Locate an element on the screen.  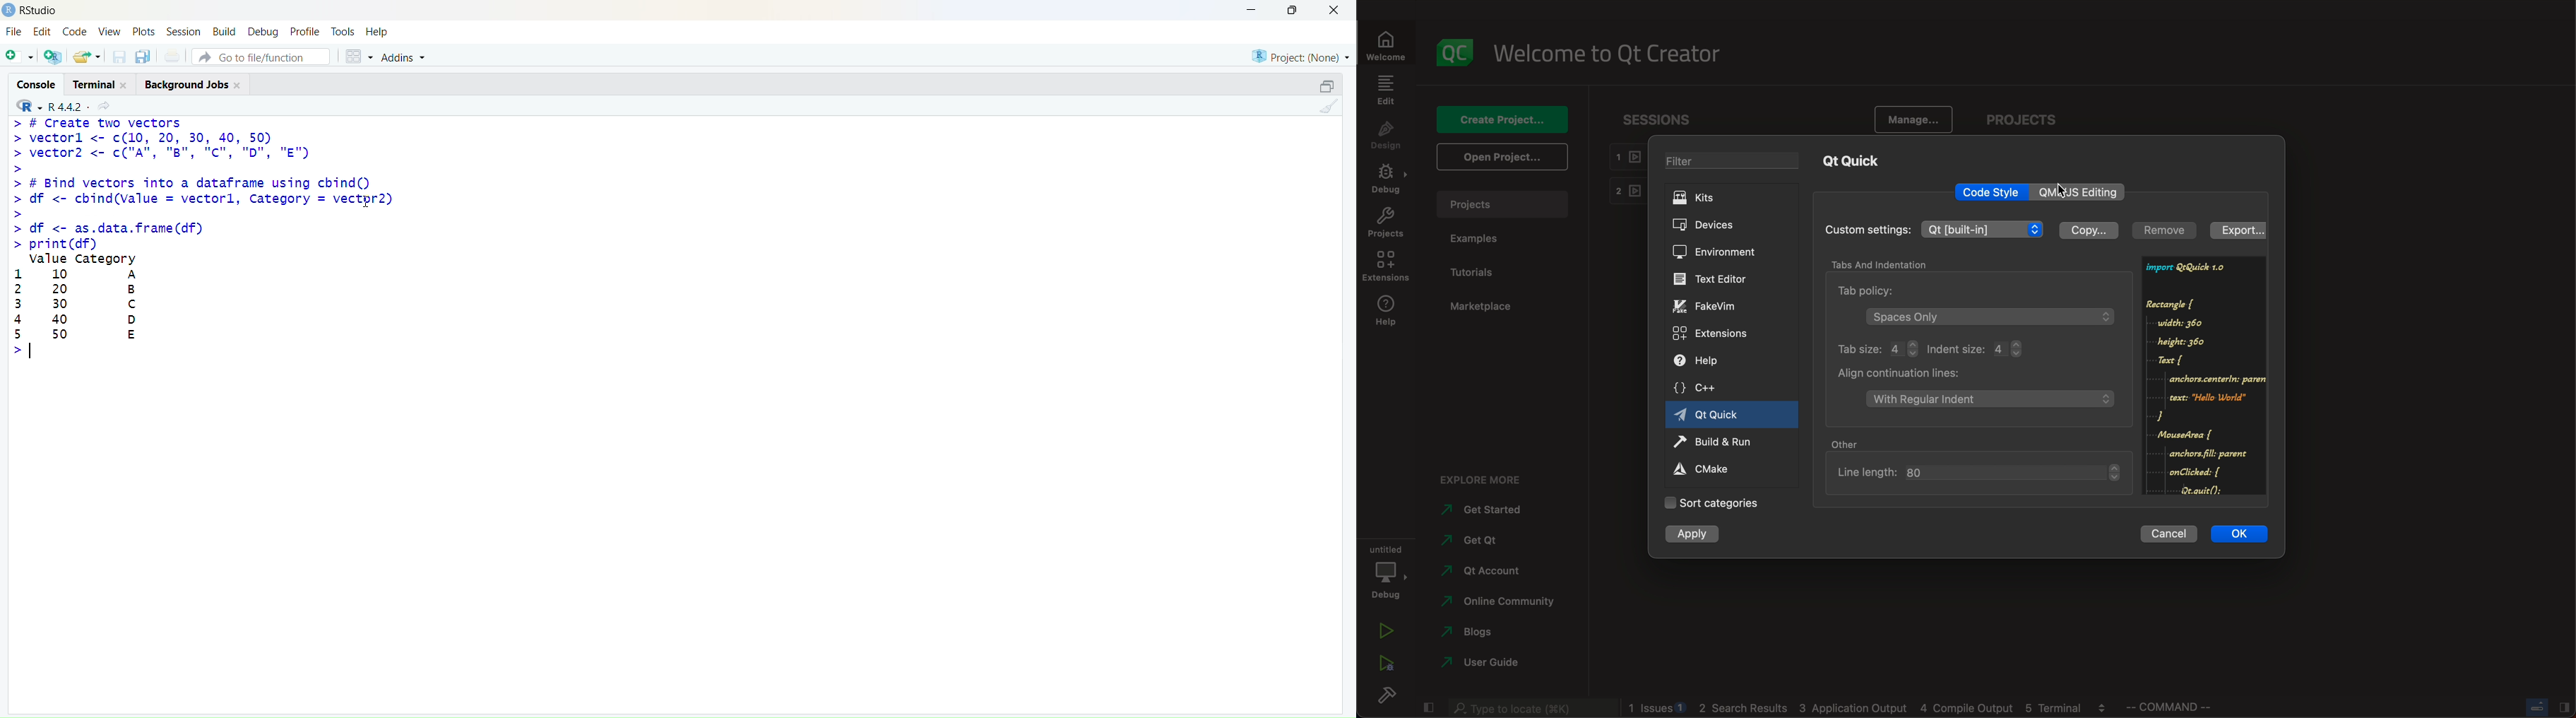
c++ is located at coordinates (1706, 388).